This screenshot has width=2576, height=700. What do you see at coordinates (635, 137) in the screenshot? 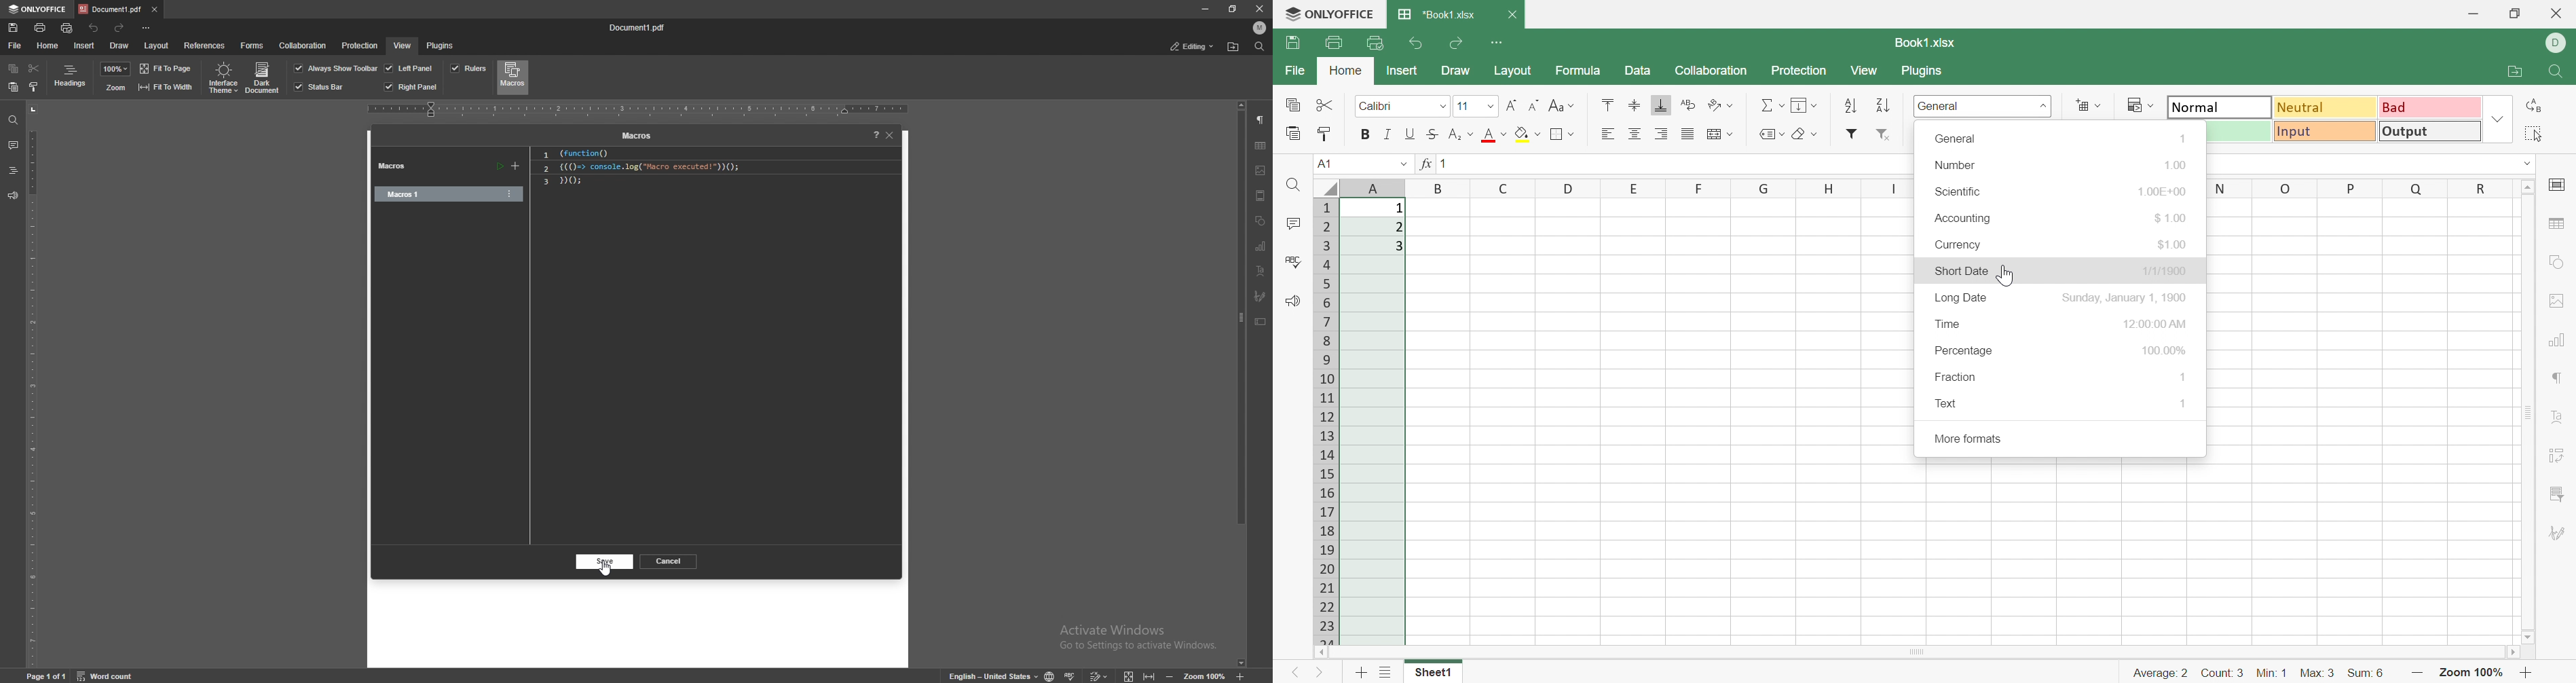
I see `macros` at bounding box center [635, 137].